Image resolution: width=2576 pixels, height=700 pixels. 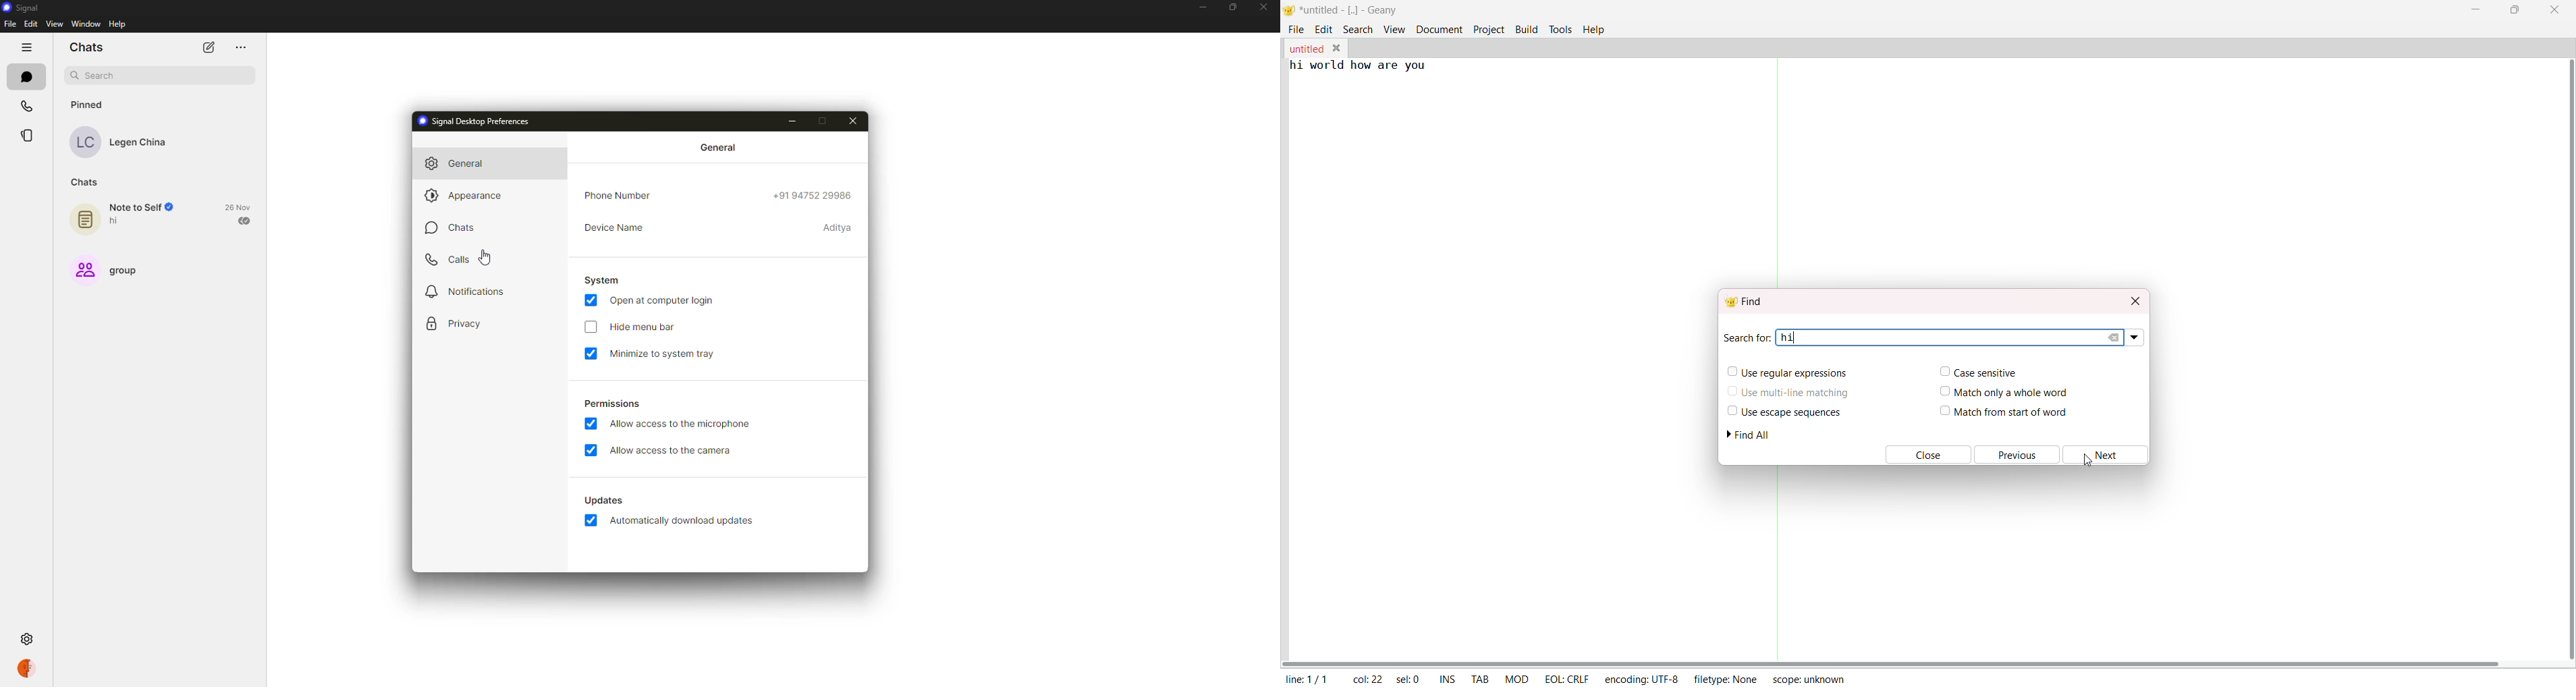 What do you see at coordinates (474, 122) in the screenshot?
I see `signal desktop preferences` at bounding box center [474, 122].